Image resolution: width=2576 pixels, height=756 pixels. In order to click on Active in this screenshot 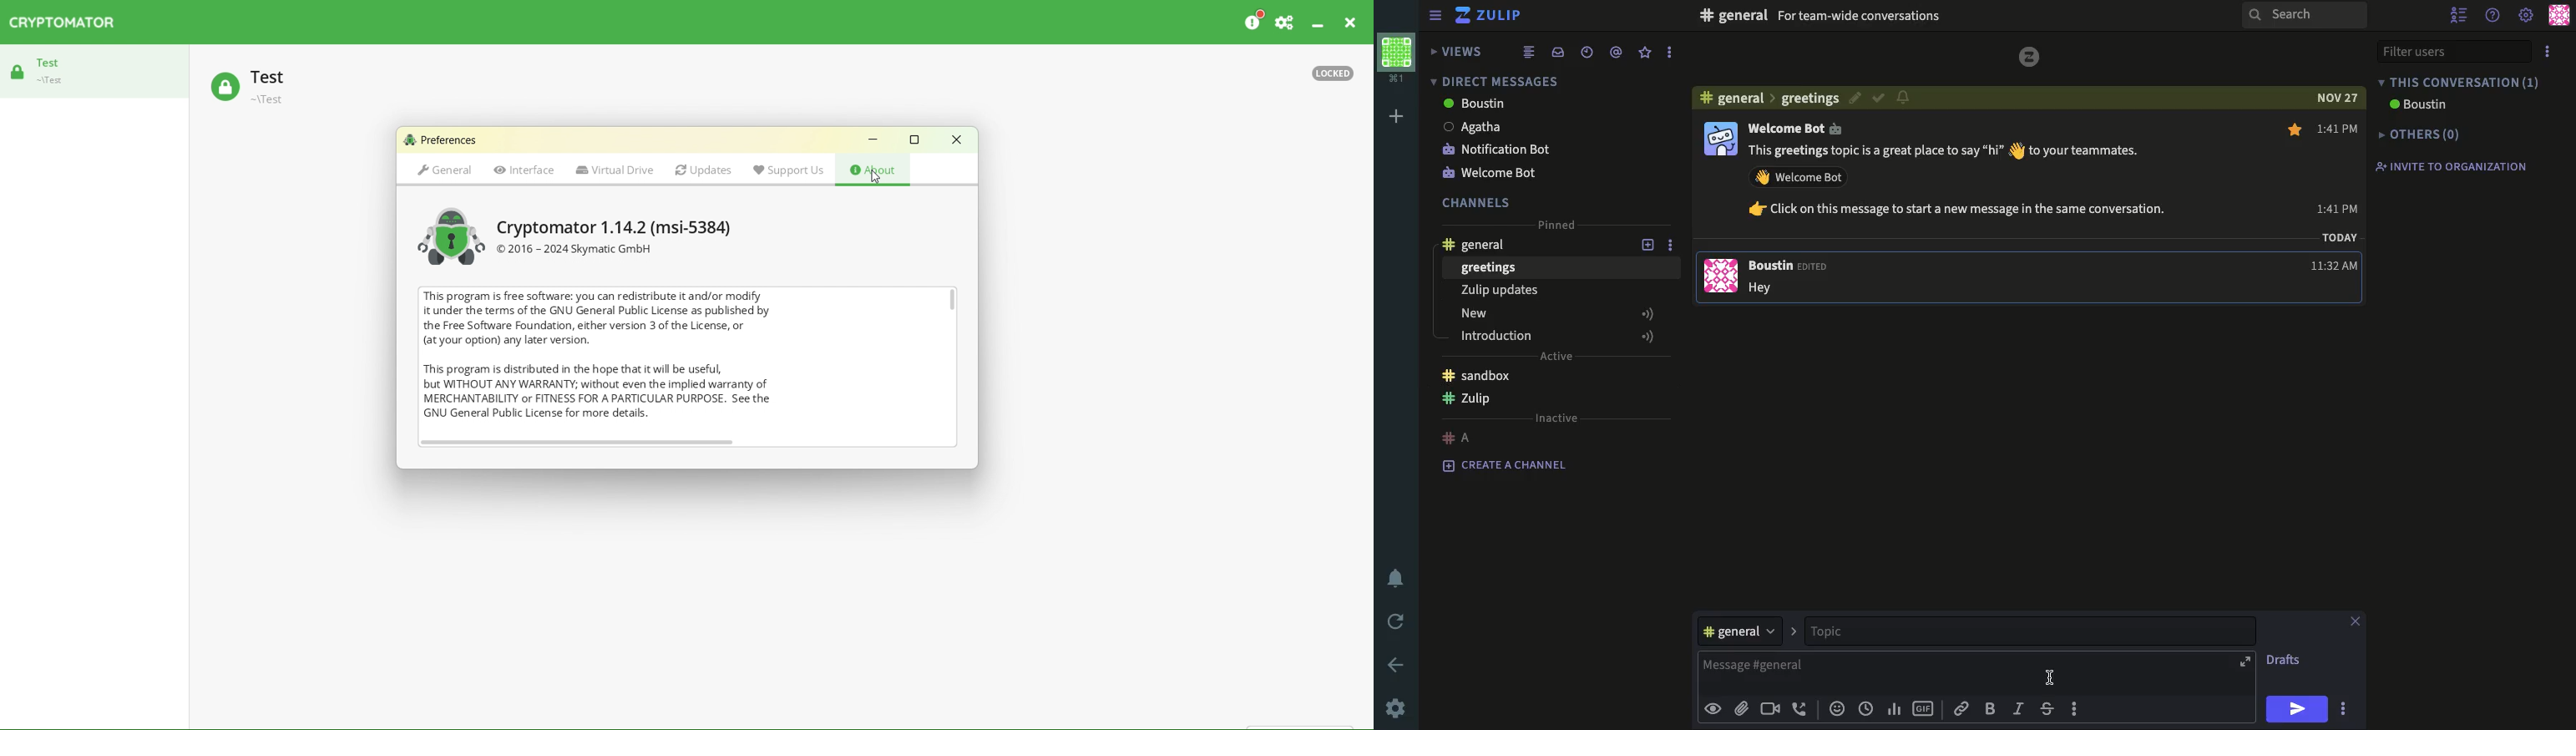, I will do `click(1562, 355)`.